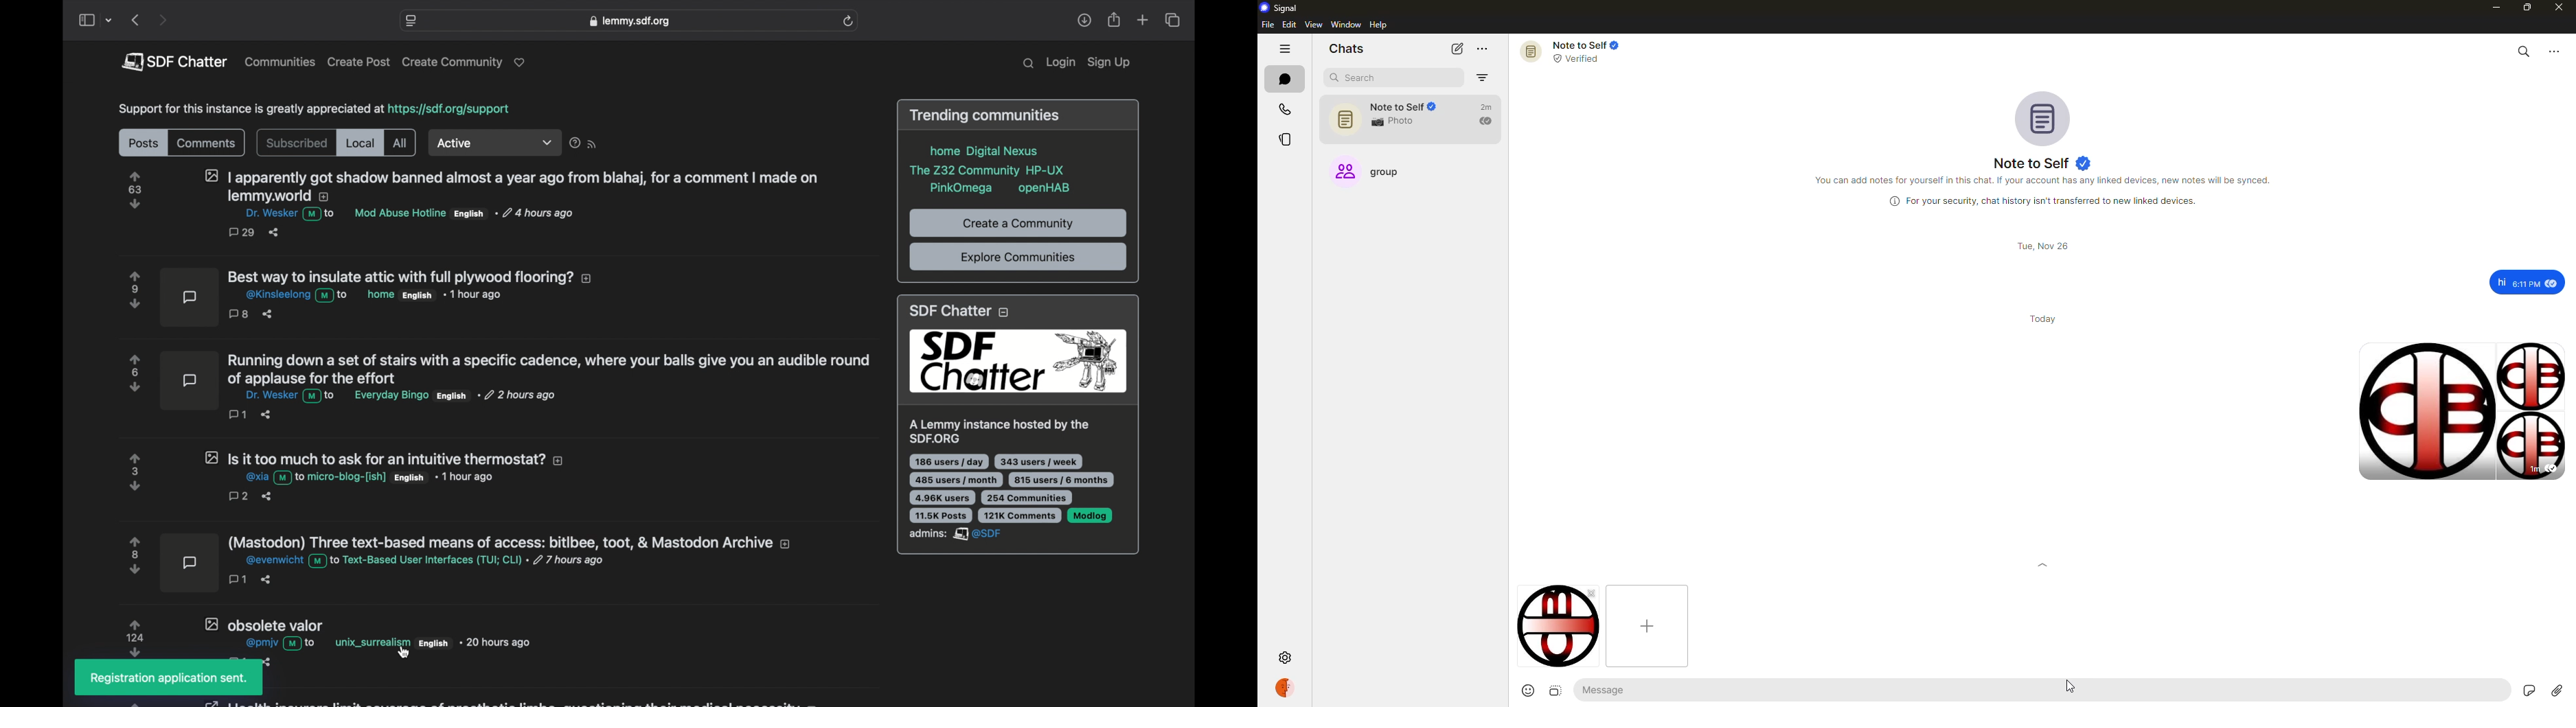 The image size is (2576, 728). Describe the element at coordinates (1650, 690) in the screenshot. I see `message` at that location.